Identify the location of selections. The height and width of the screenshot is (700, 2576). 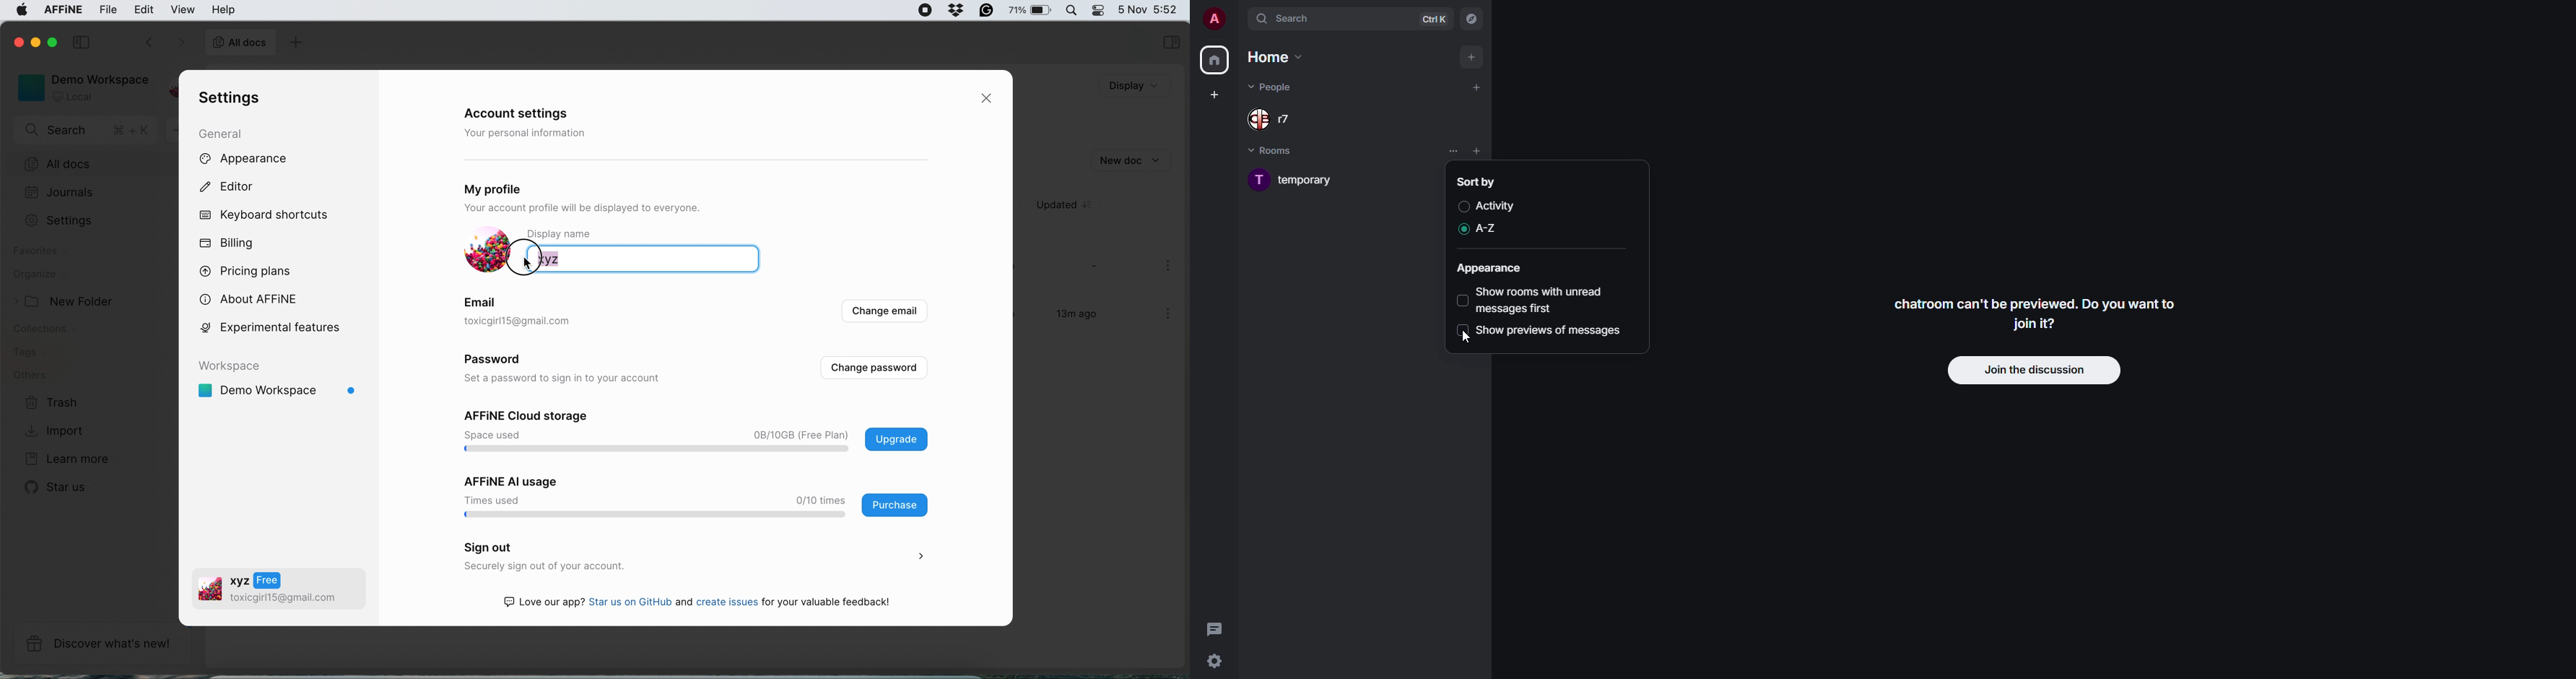
(1171, 43).